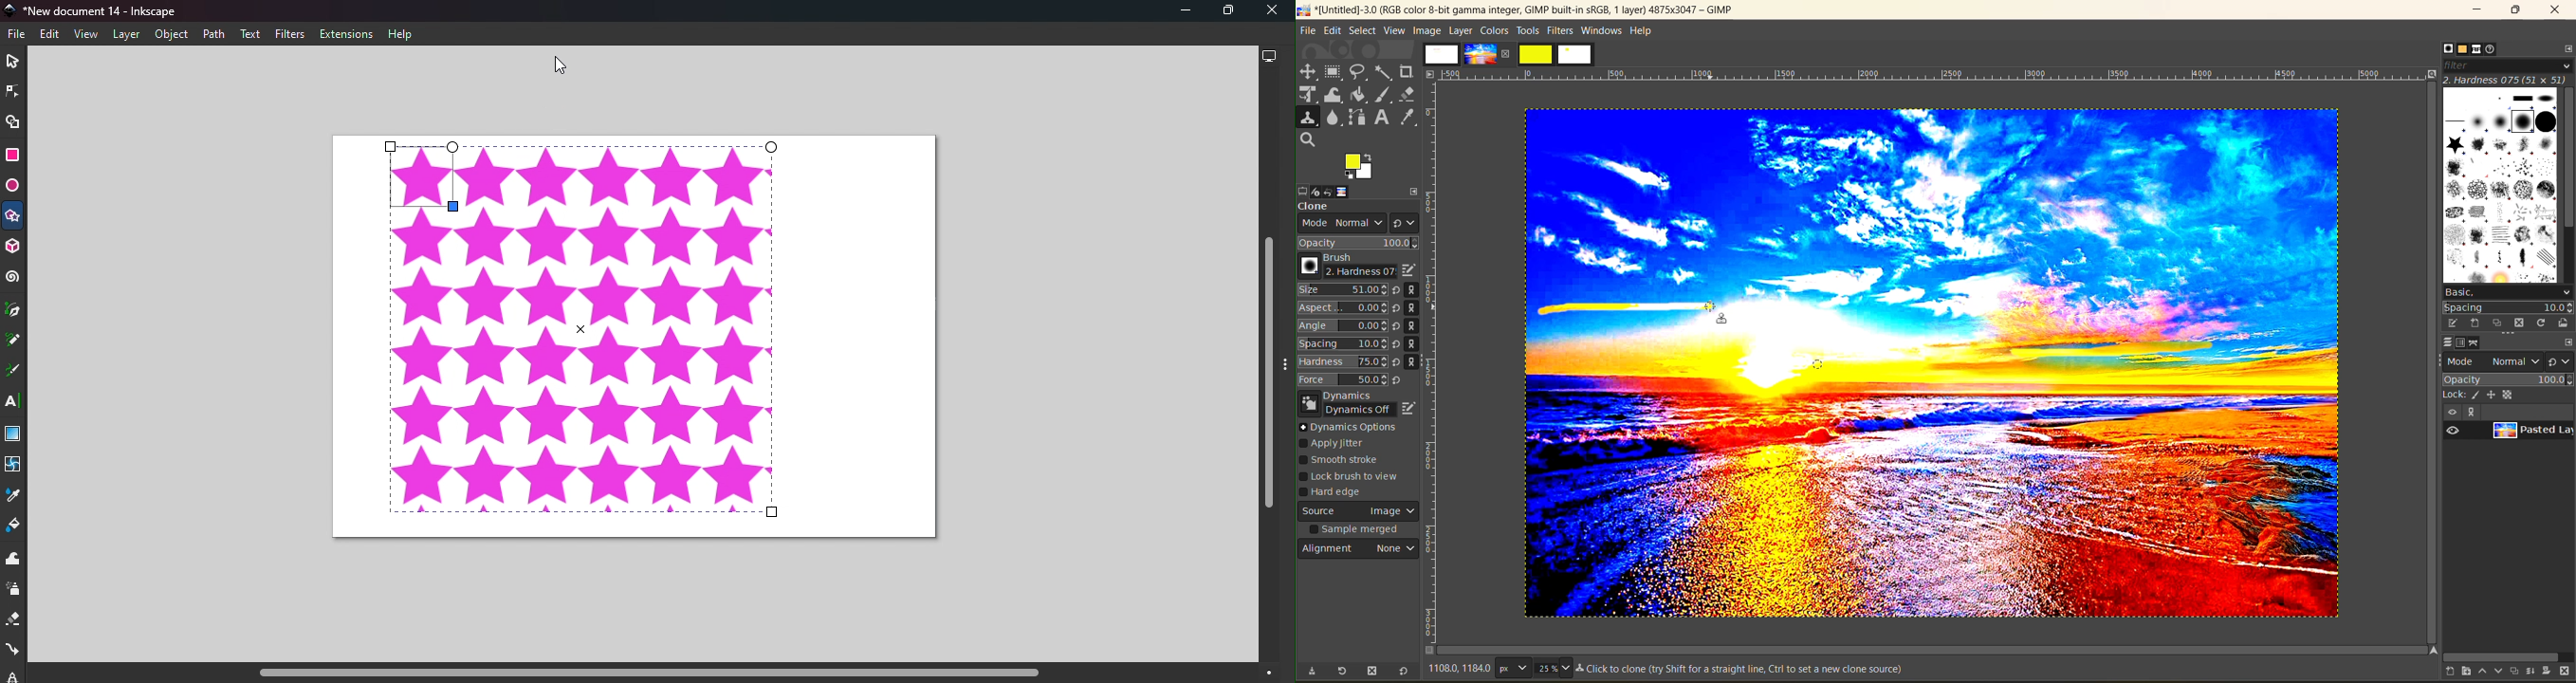 Image resolution: width=2576 pixels, height=700 pixels. What do you see at coordinates (2494, 360) in the screenshot?
I see `mode` at bounding box center [2494, 360].